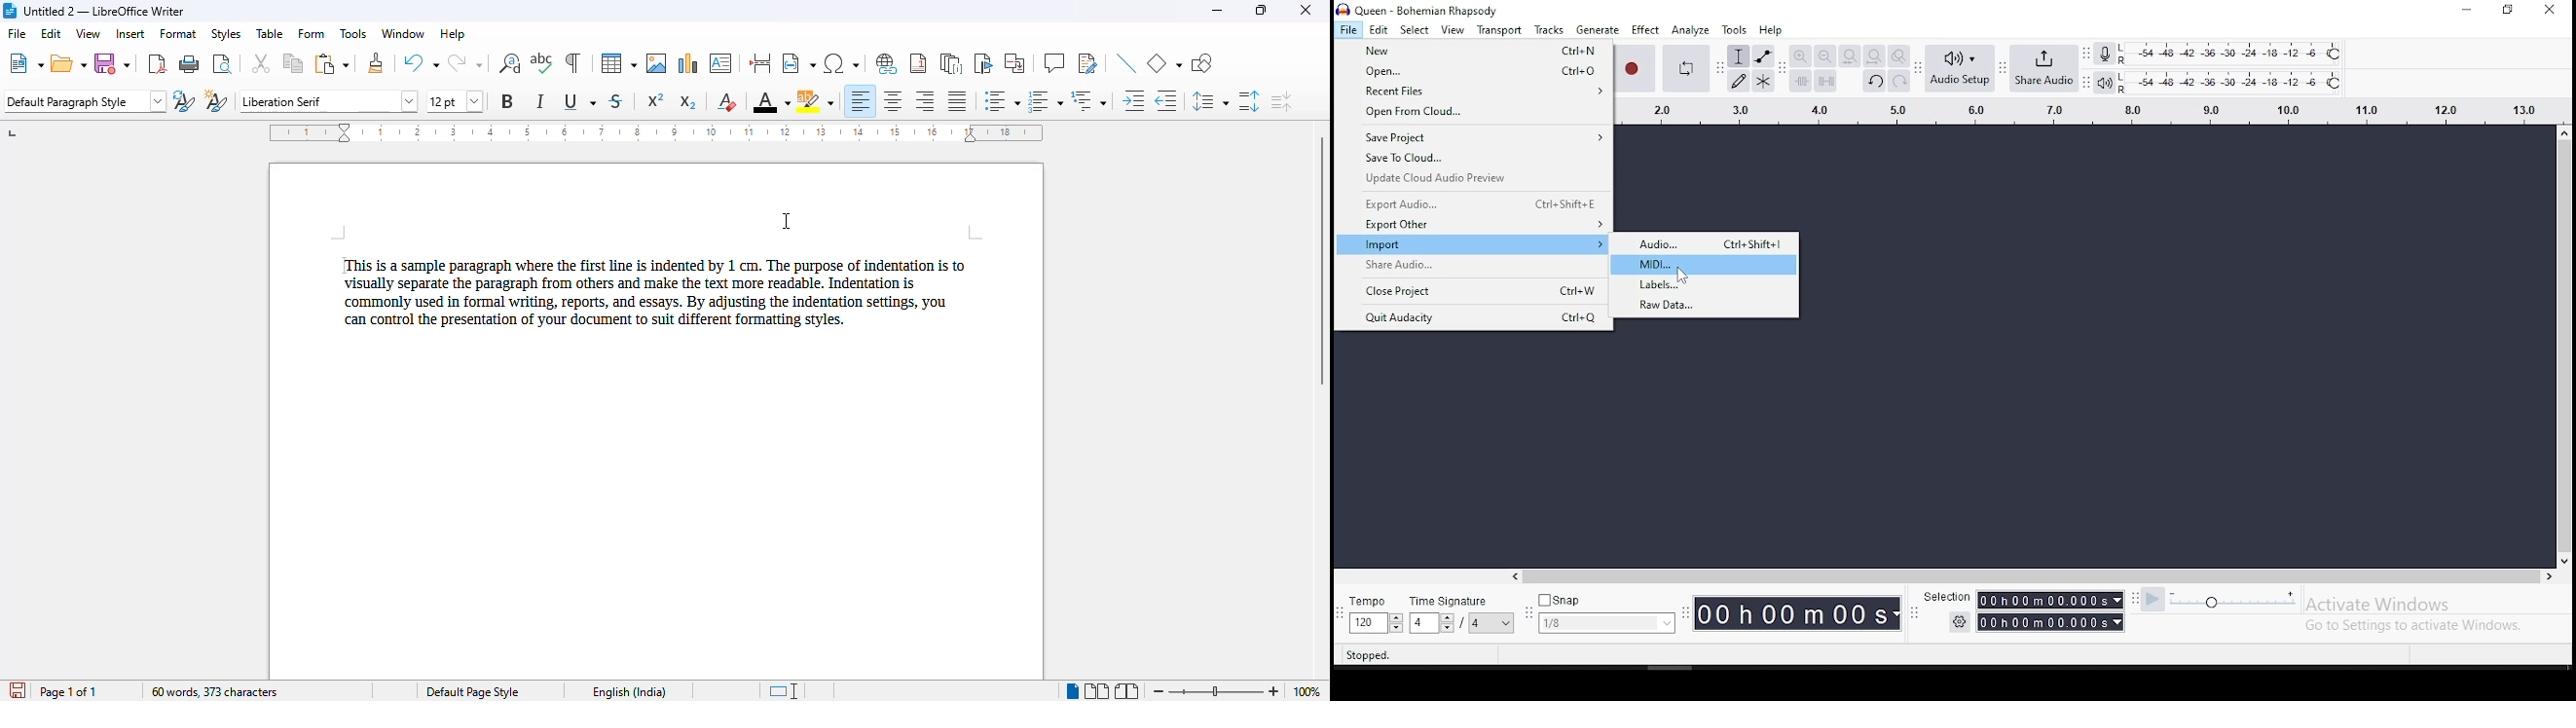  Describe the element at coordinates (1045, 101) in the screenshot. I see `toggle ordered list` at that location.